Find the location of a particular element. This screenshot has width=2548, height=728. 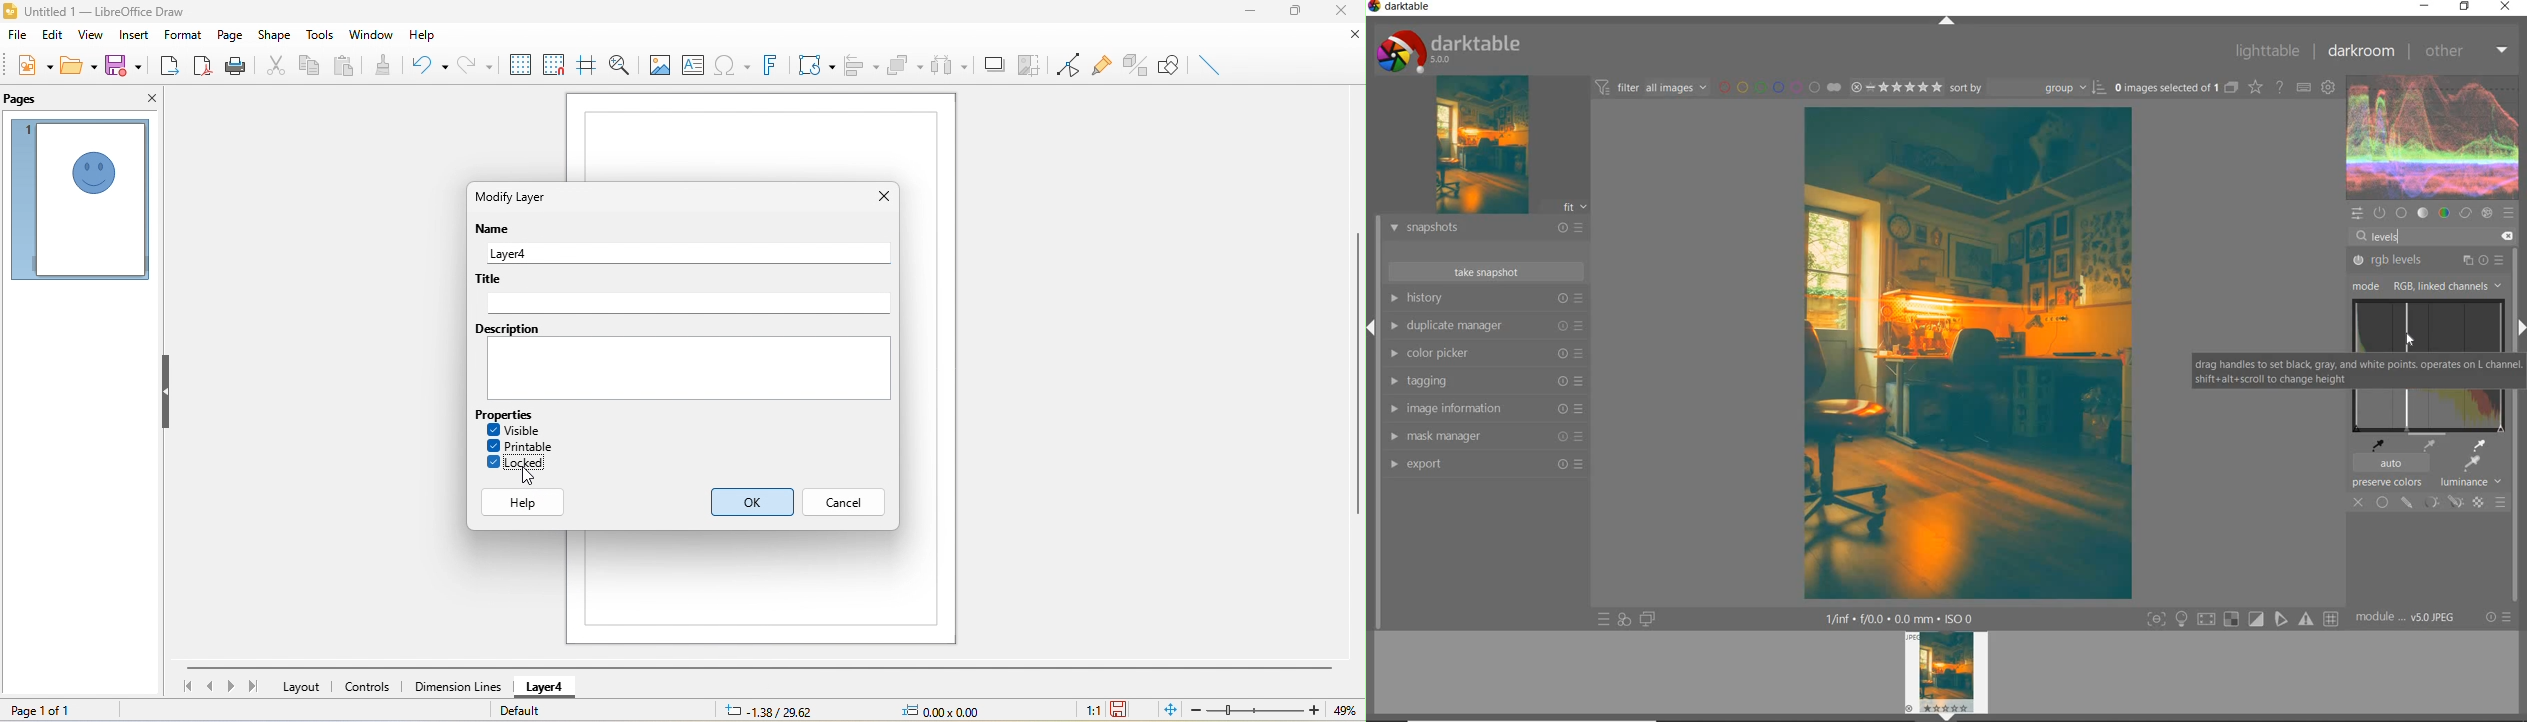

redo is located at coordinates (479, 63).